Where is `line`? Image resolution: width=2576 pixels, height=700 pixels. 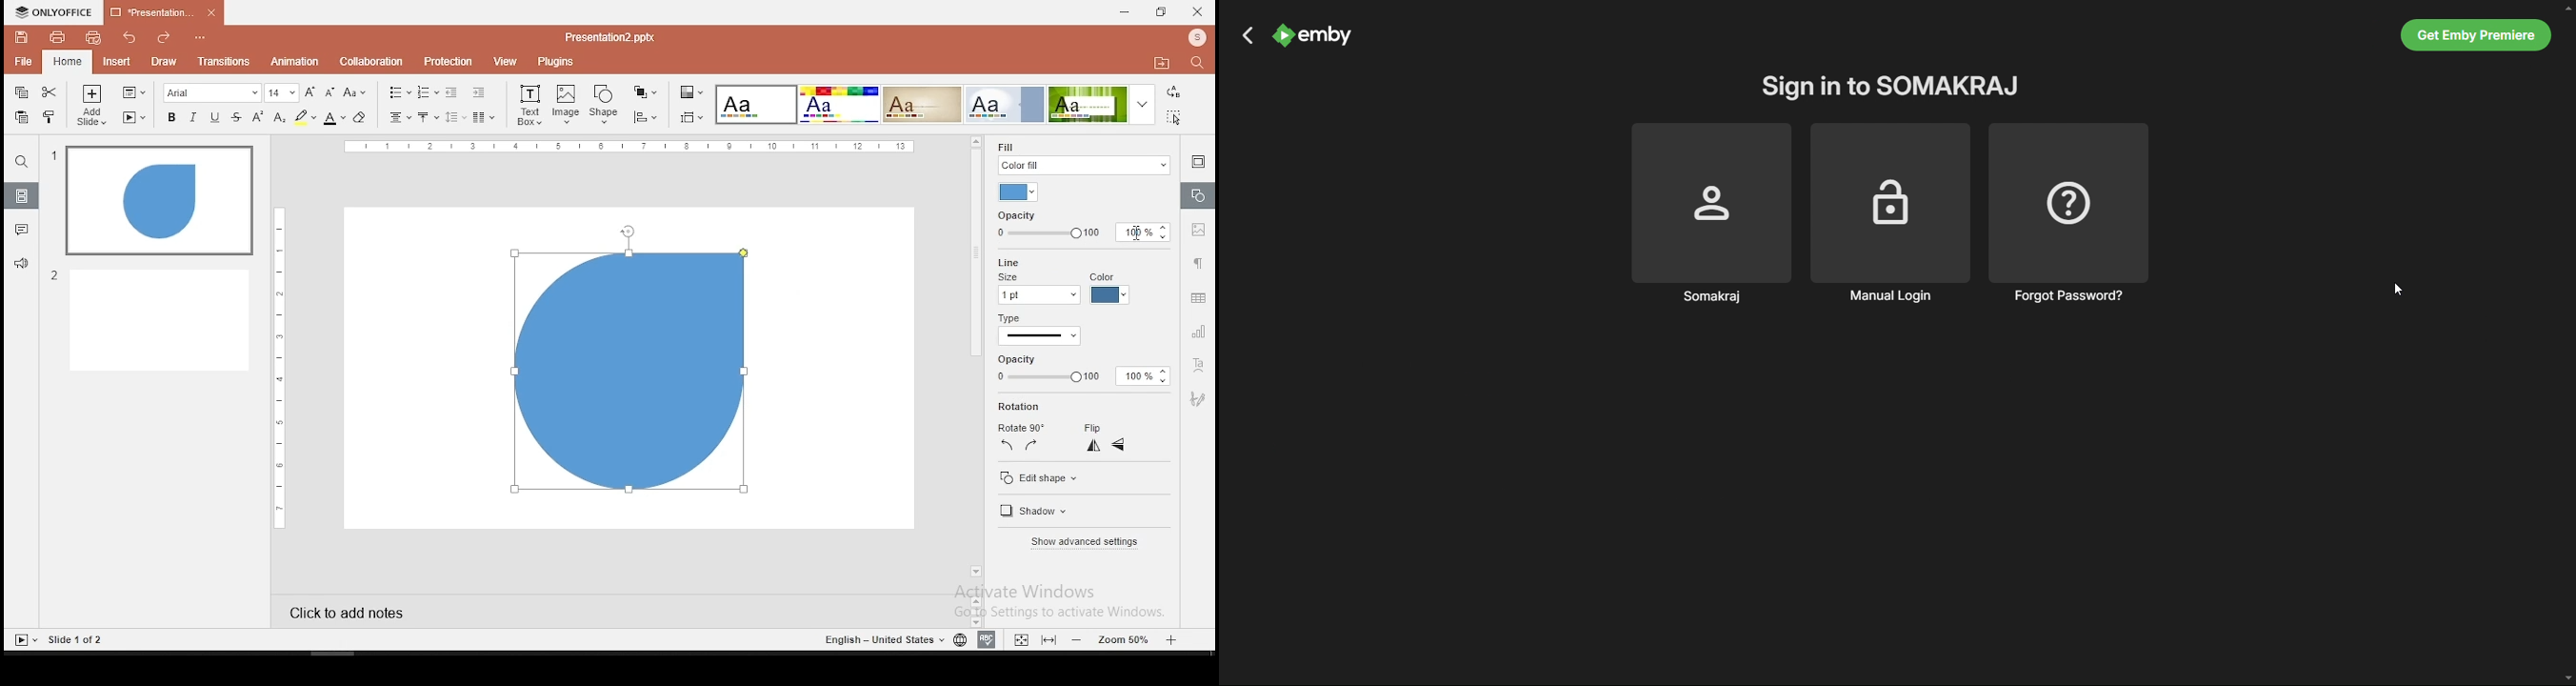 line is located at coordinates (1006, 261).